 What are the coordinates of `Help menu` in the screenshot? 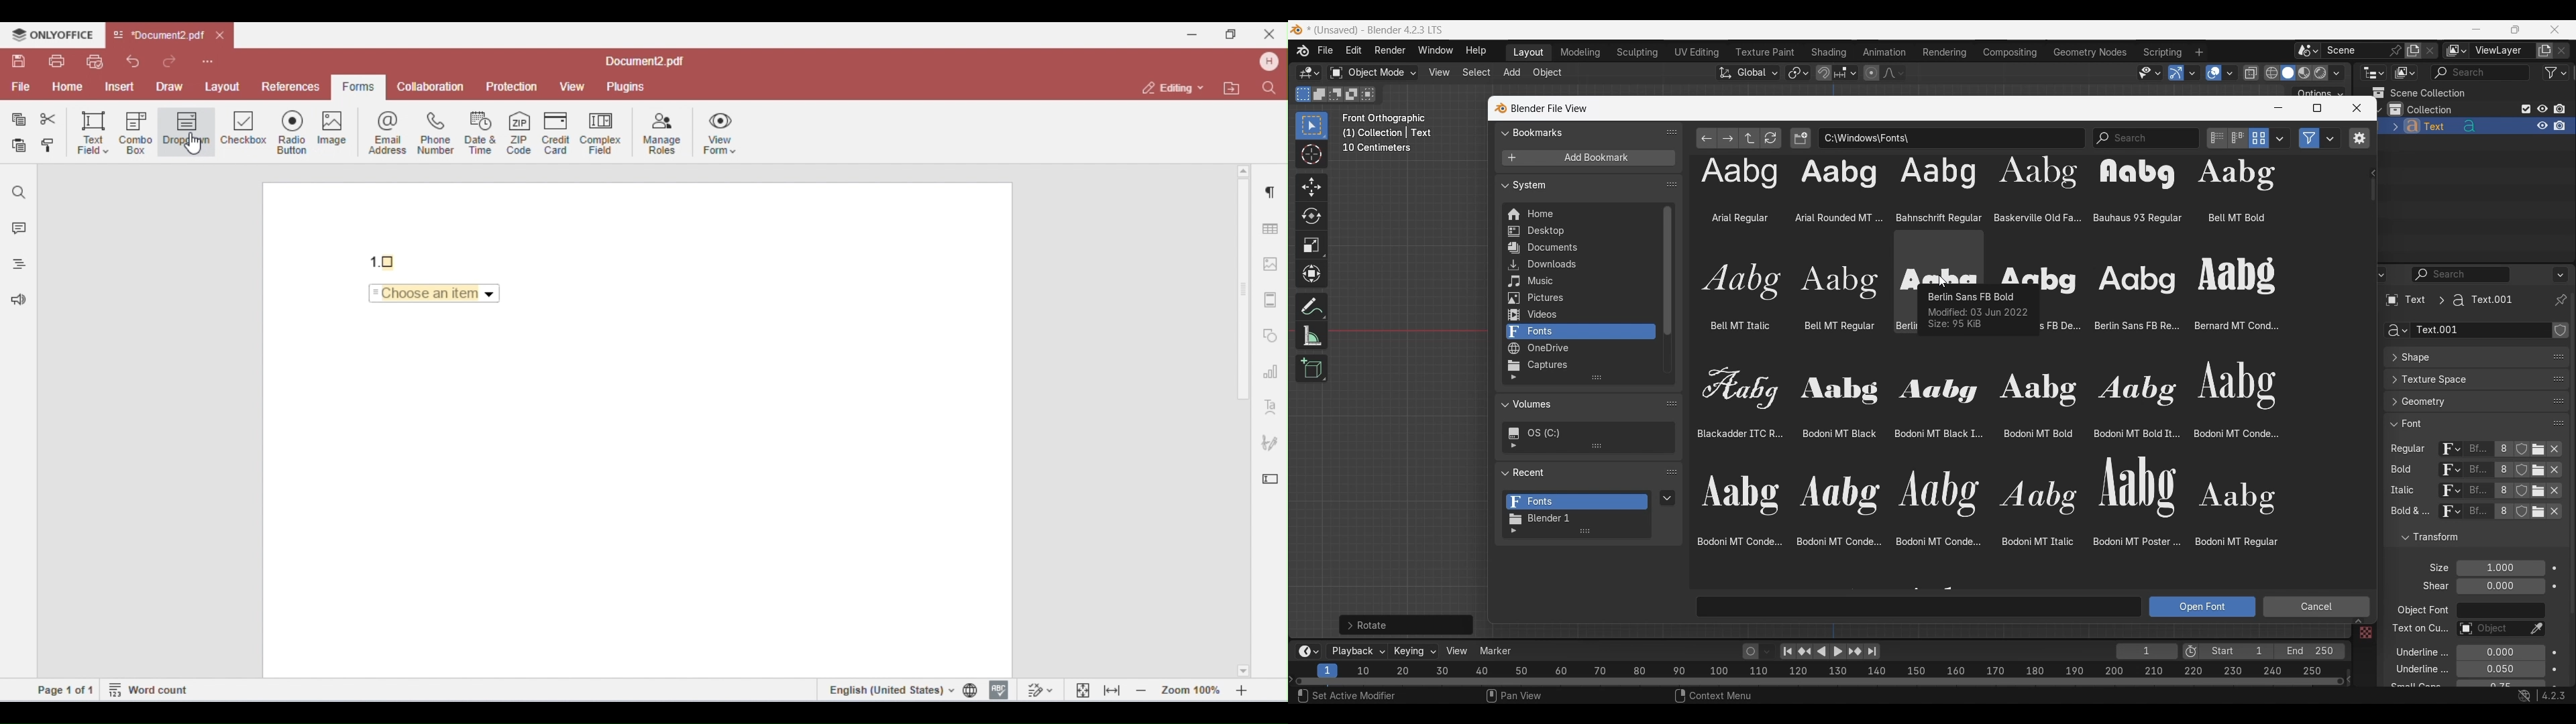 It's located at (1474, 51).